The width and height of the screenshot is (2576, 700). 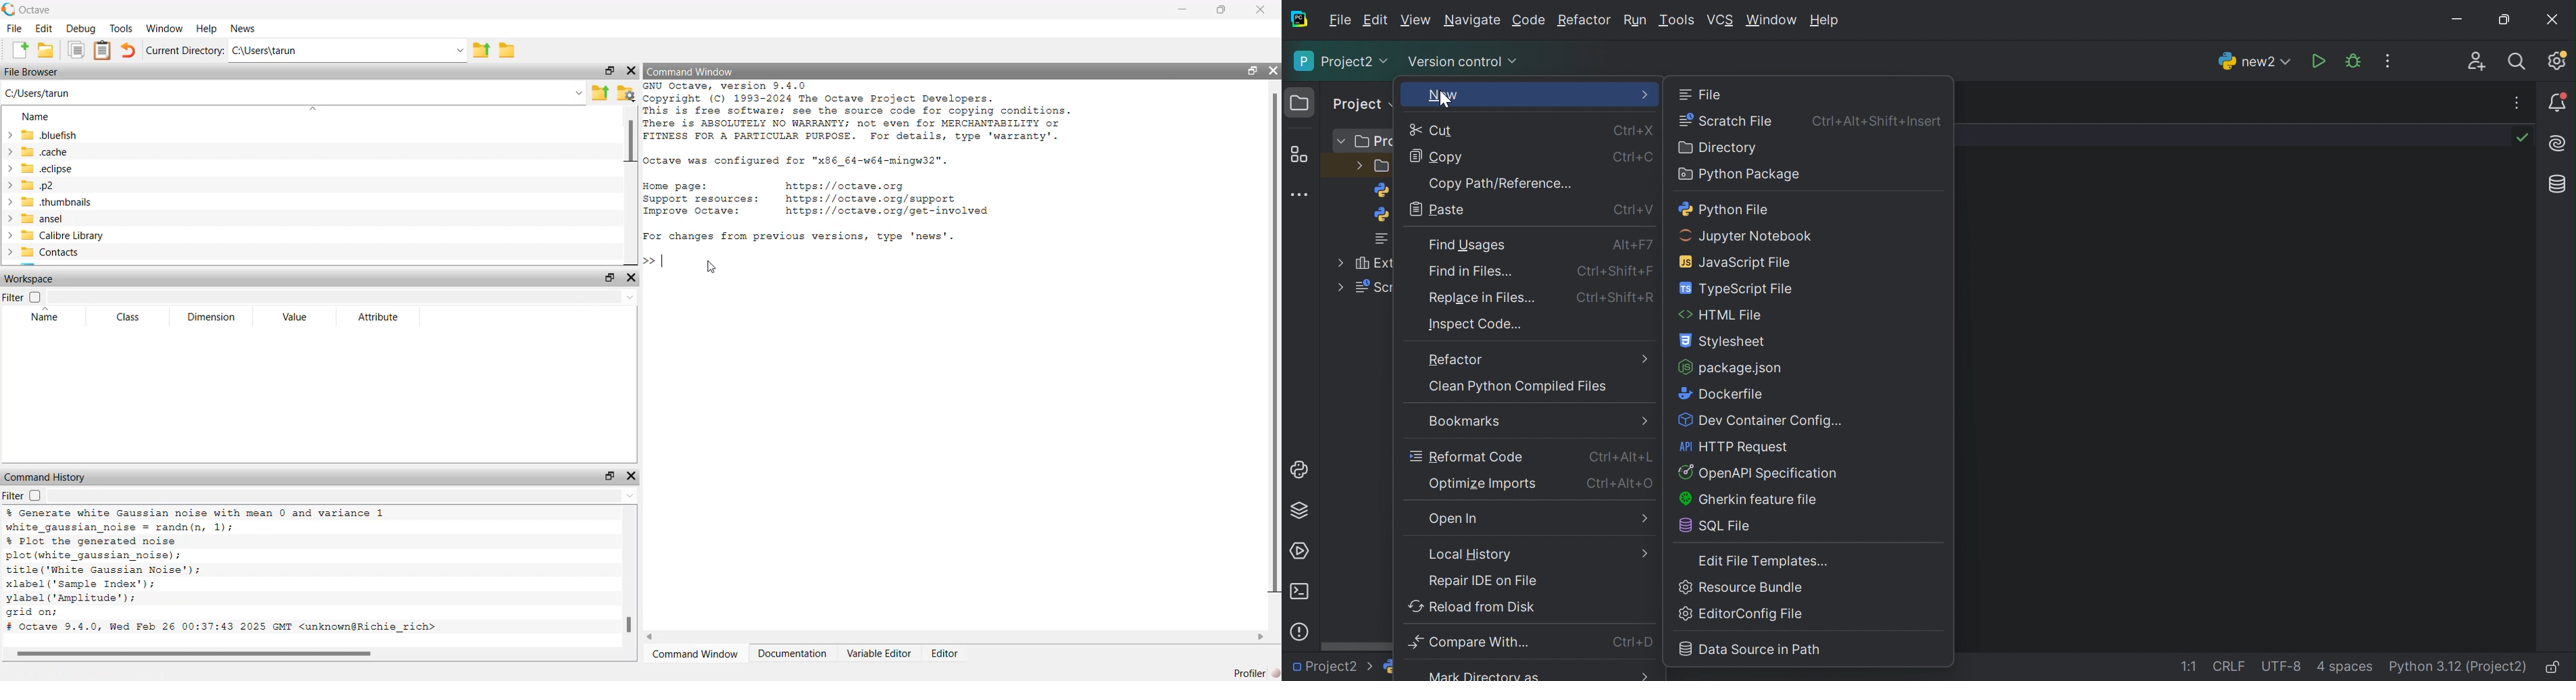 What do you see at coordinates (47, 252) in the screenshot?
I see `> Contacts` at bounding box center [47, 252].